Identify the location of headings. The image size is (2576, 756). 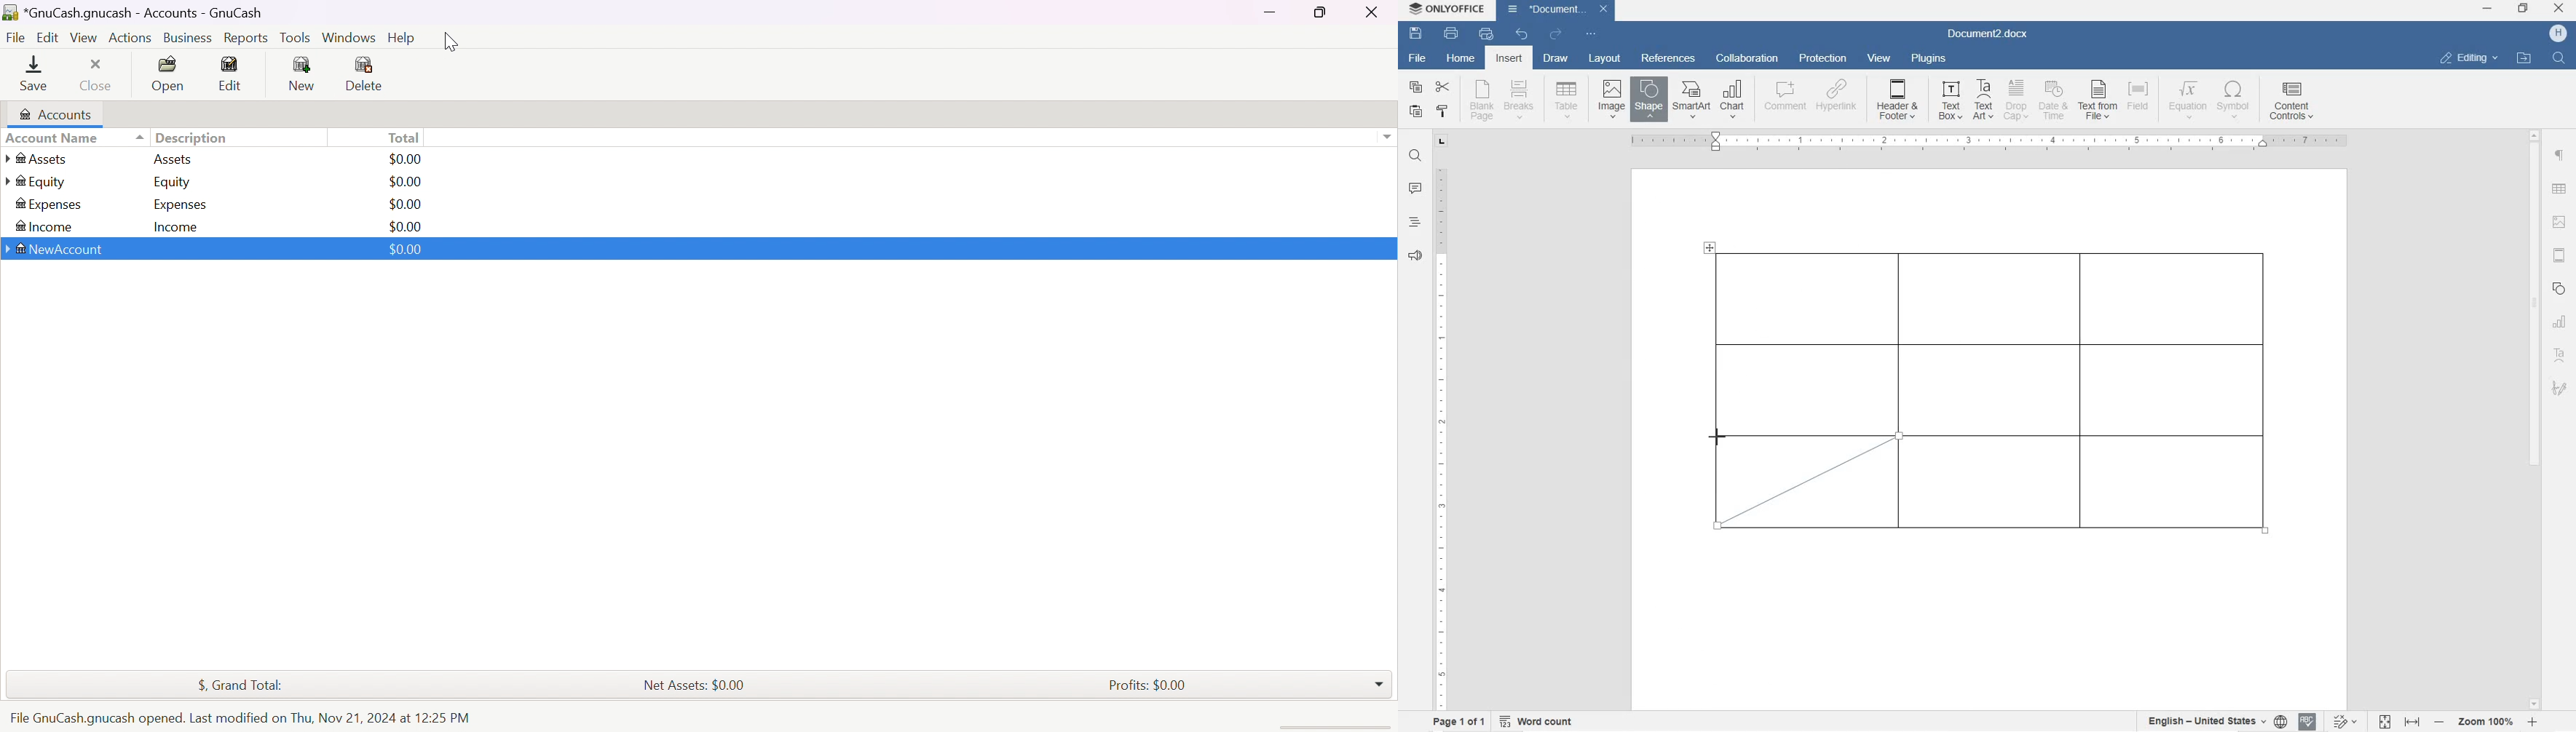
(1415, 222).